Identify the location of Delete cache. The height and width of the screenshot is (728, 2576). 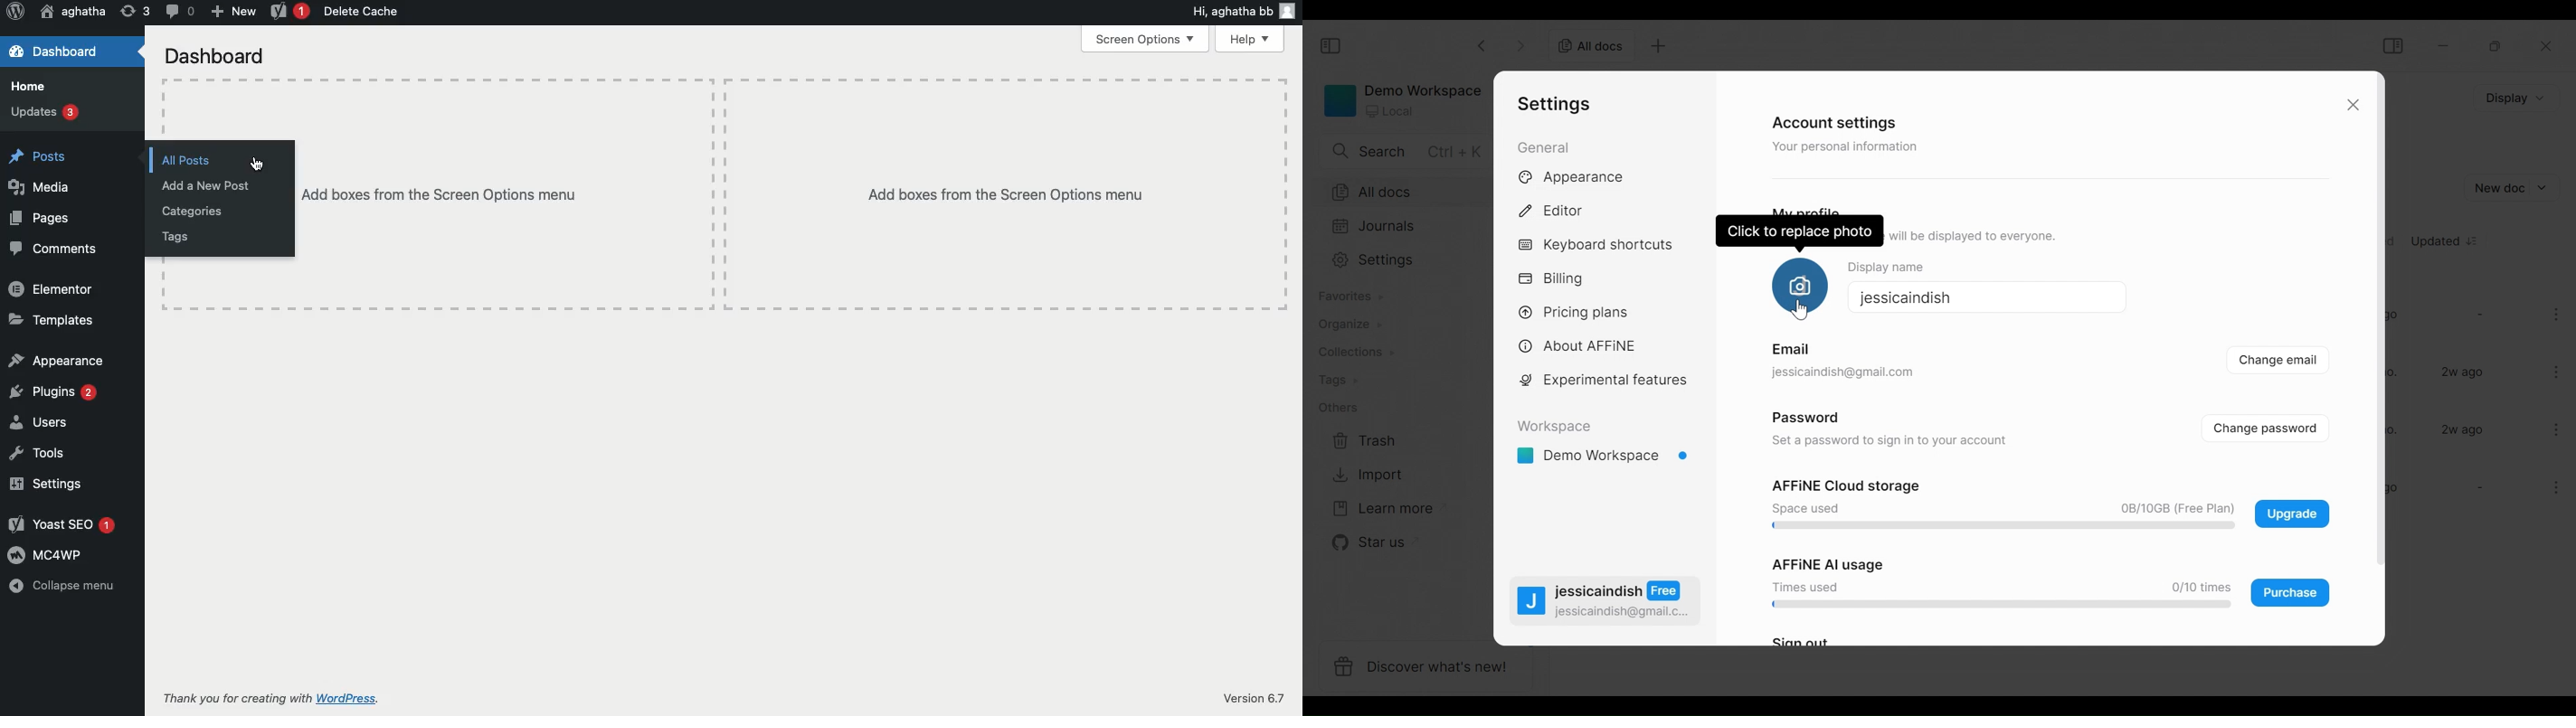
(365, 13).